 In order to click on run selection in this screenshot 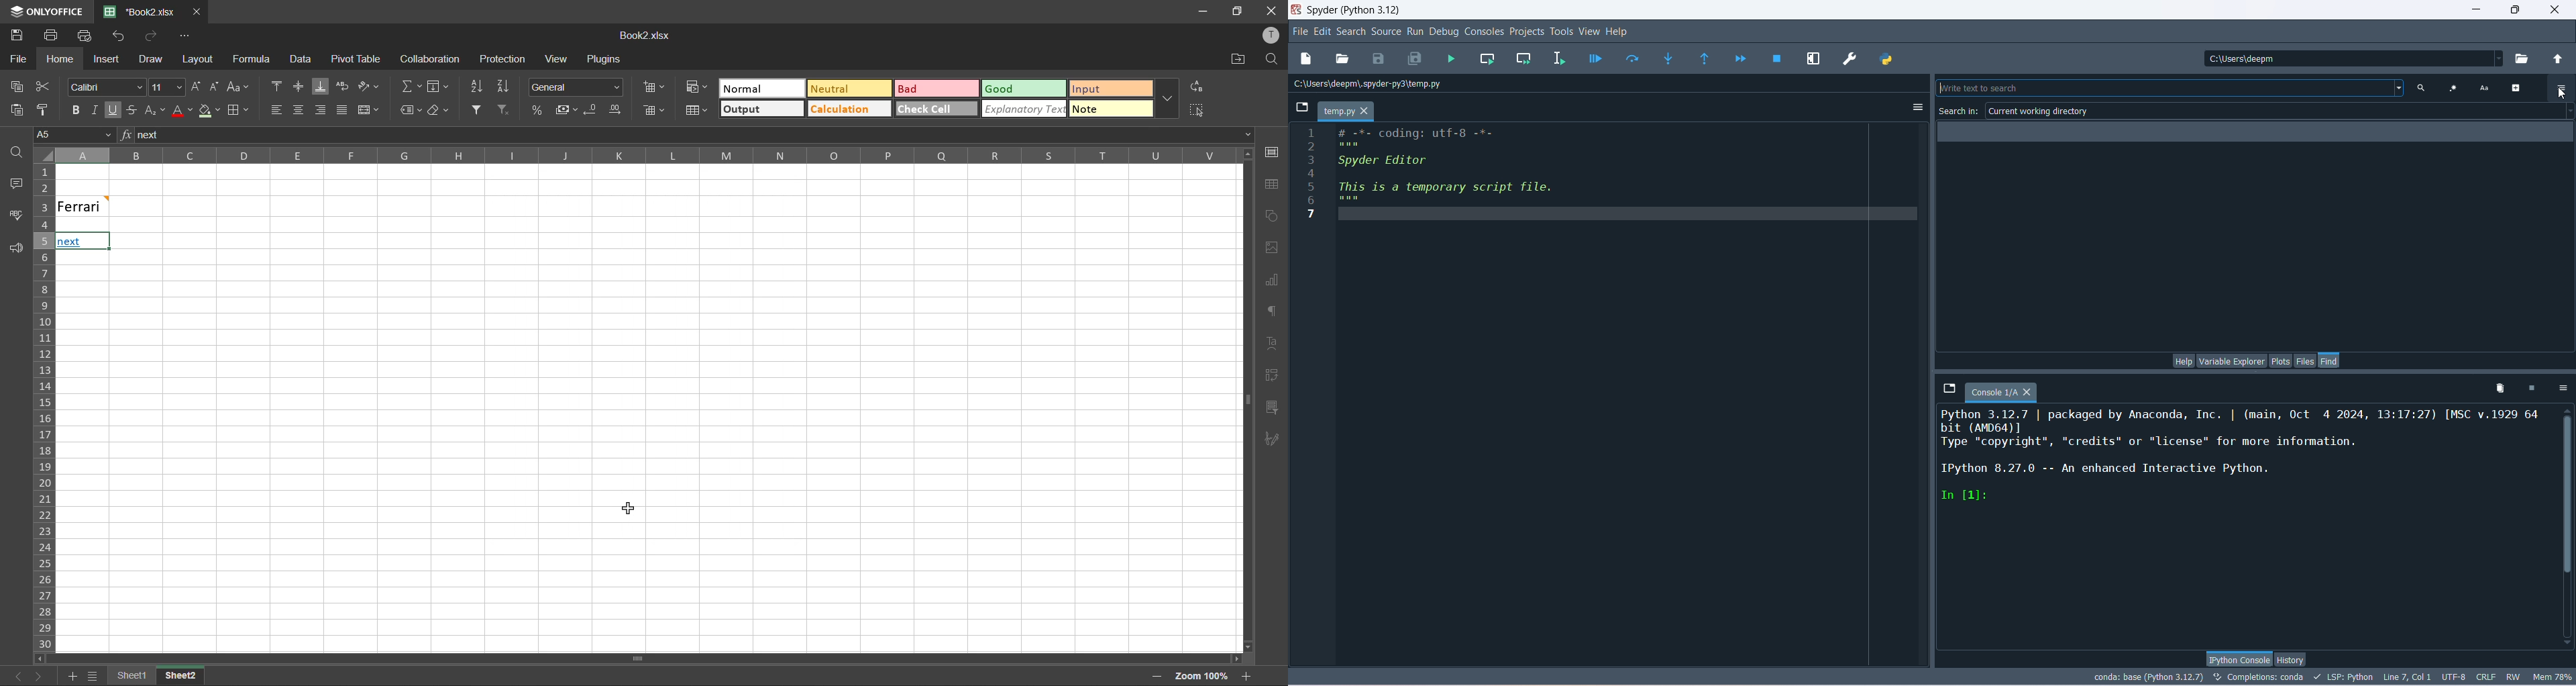, I will do `click(1560, 58)`.